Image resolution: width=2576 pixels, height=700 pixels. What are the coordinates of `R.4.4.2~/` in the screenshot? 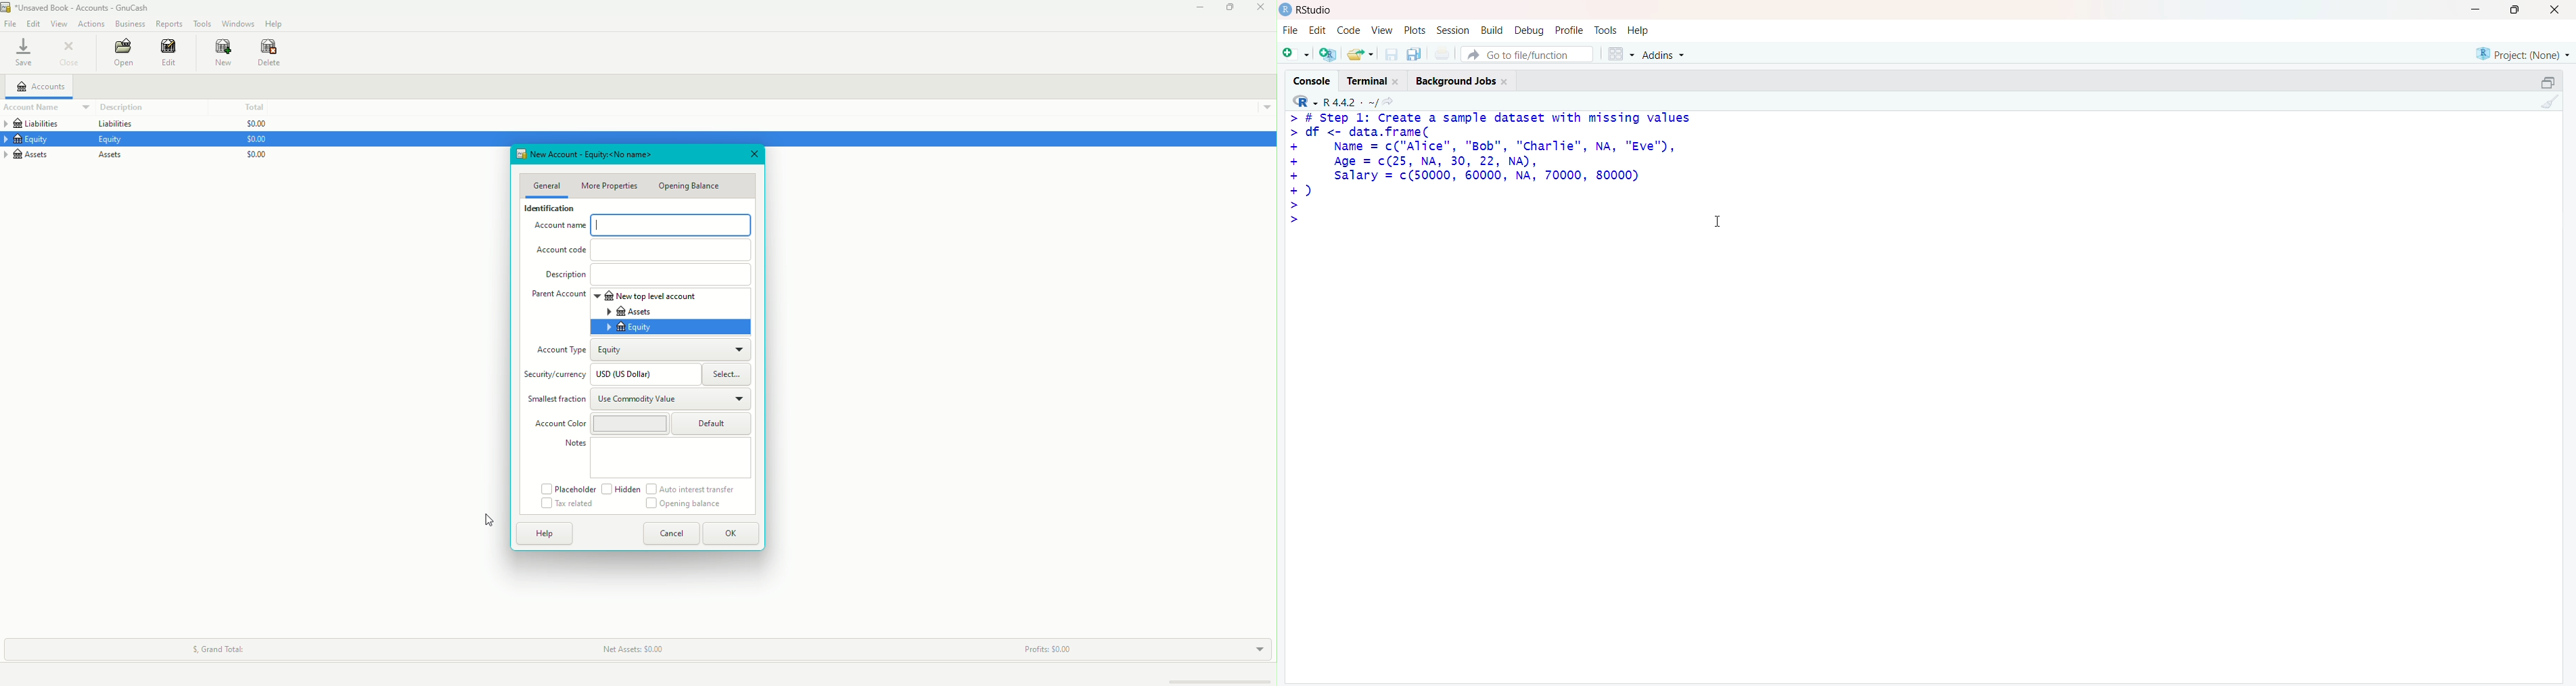 It's located at (1350, 102).